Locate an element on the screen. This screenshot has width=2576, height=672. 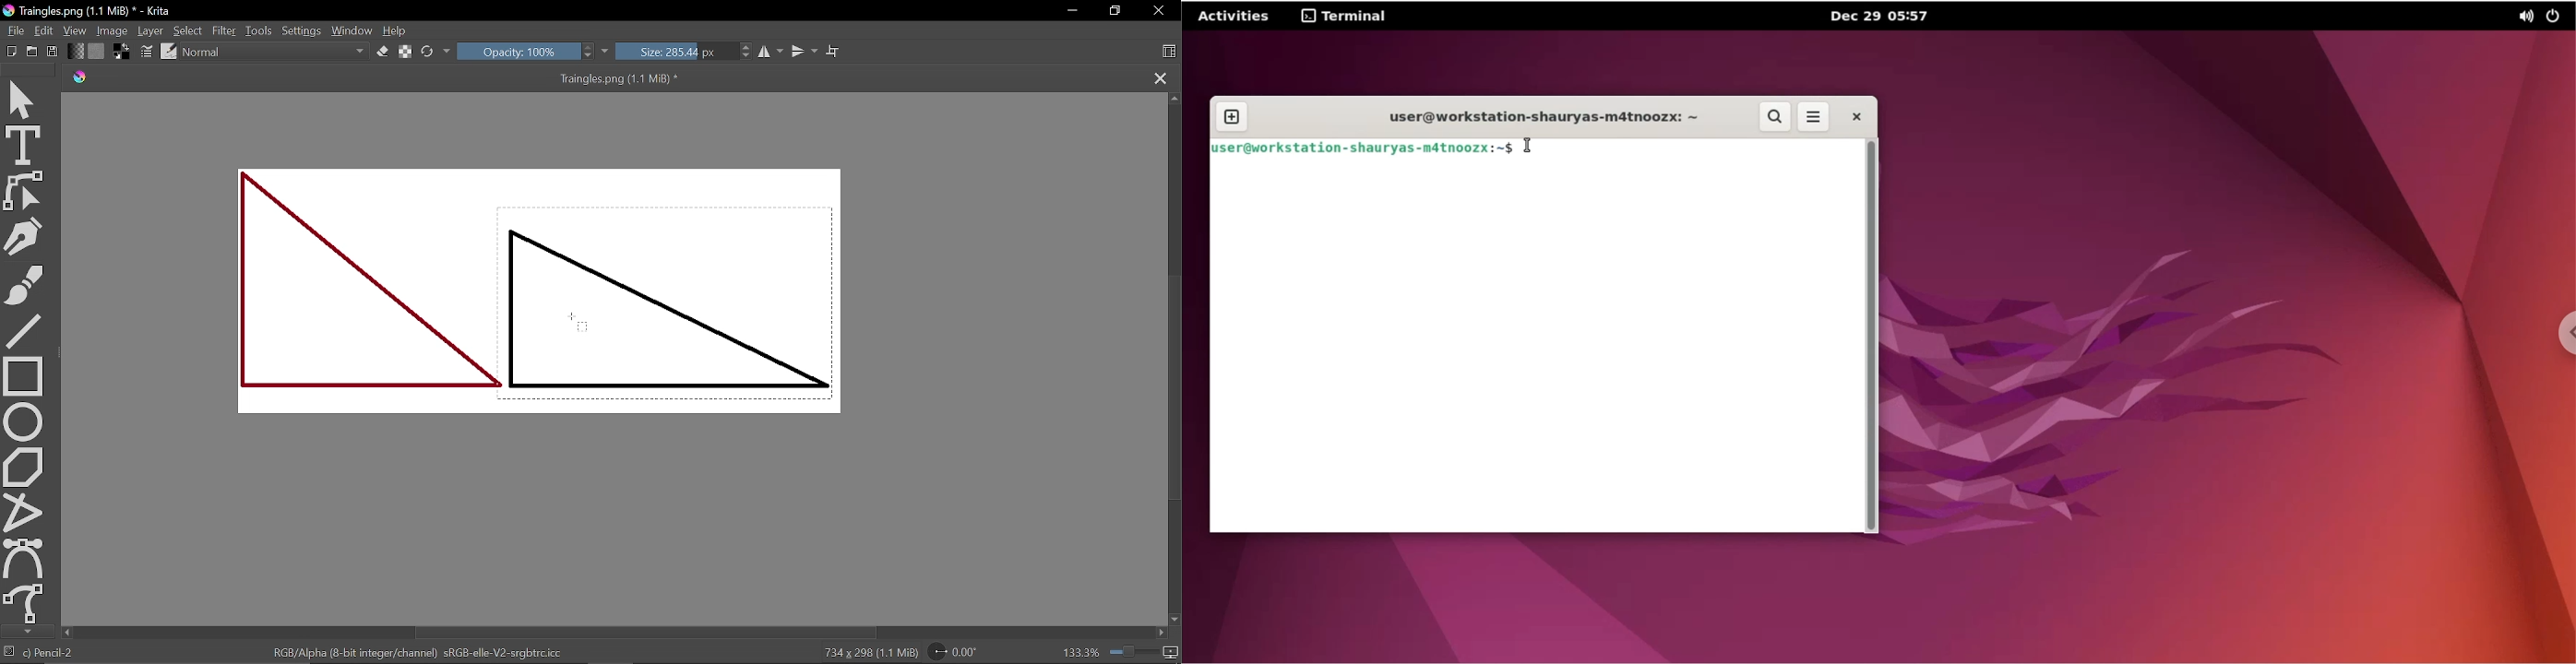
Create new file is located at coordinates (32, 51).